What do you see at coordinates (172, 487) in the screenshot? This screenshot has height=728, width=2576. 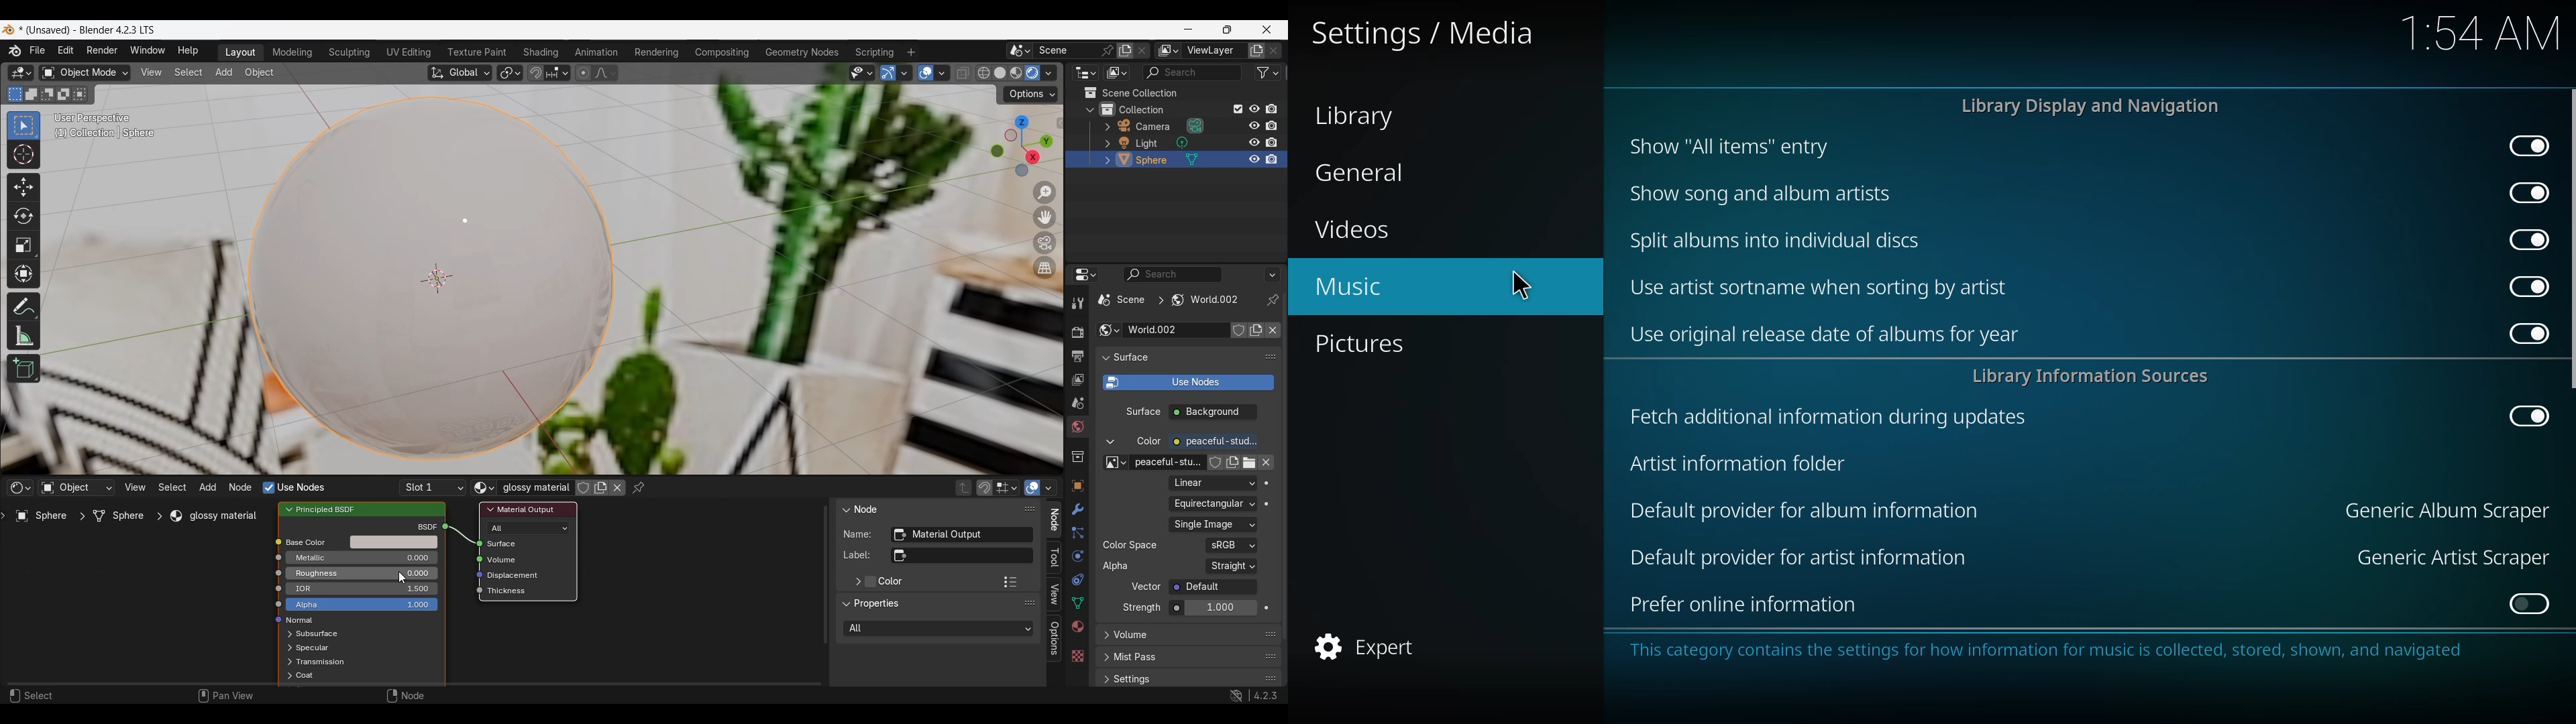 I see `Select menu` at bounding box center [172, 487].